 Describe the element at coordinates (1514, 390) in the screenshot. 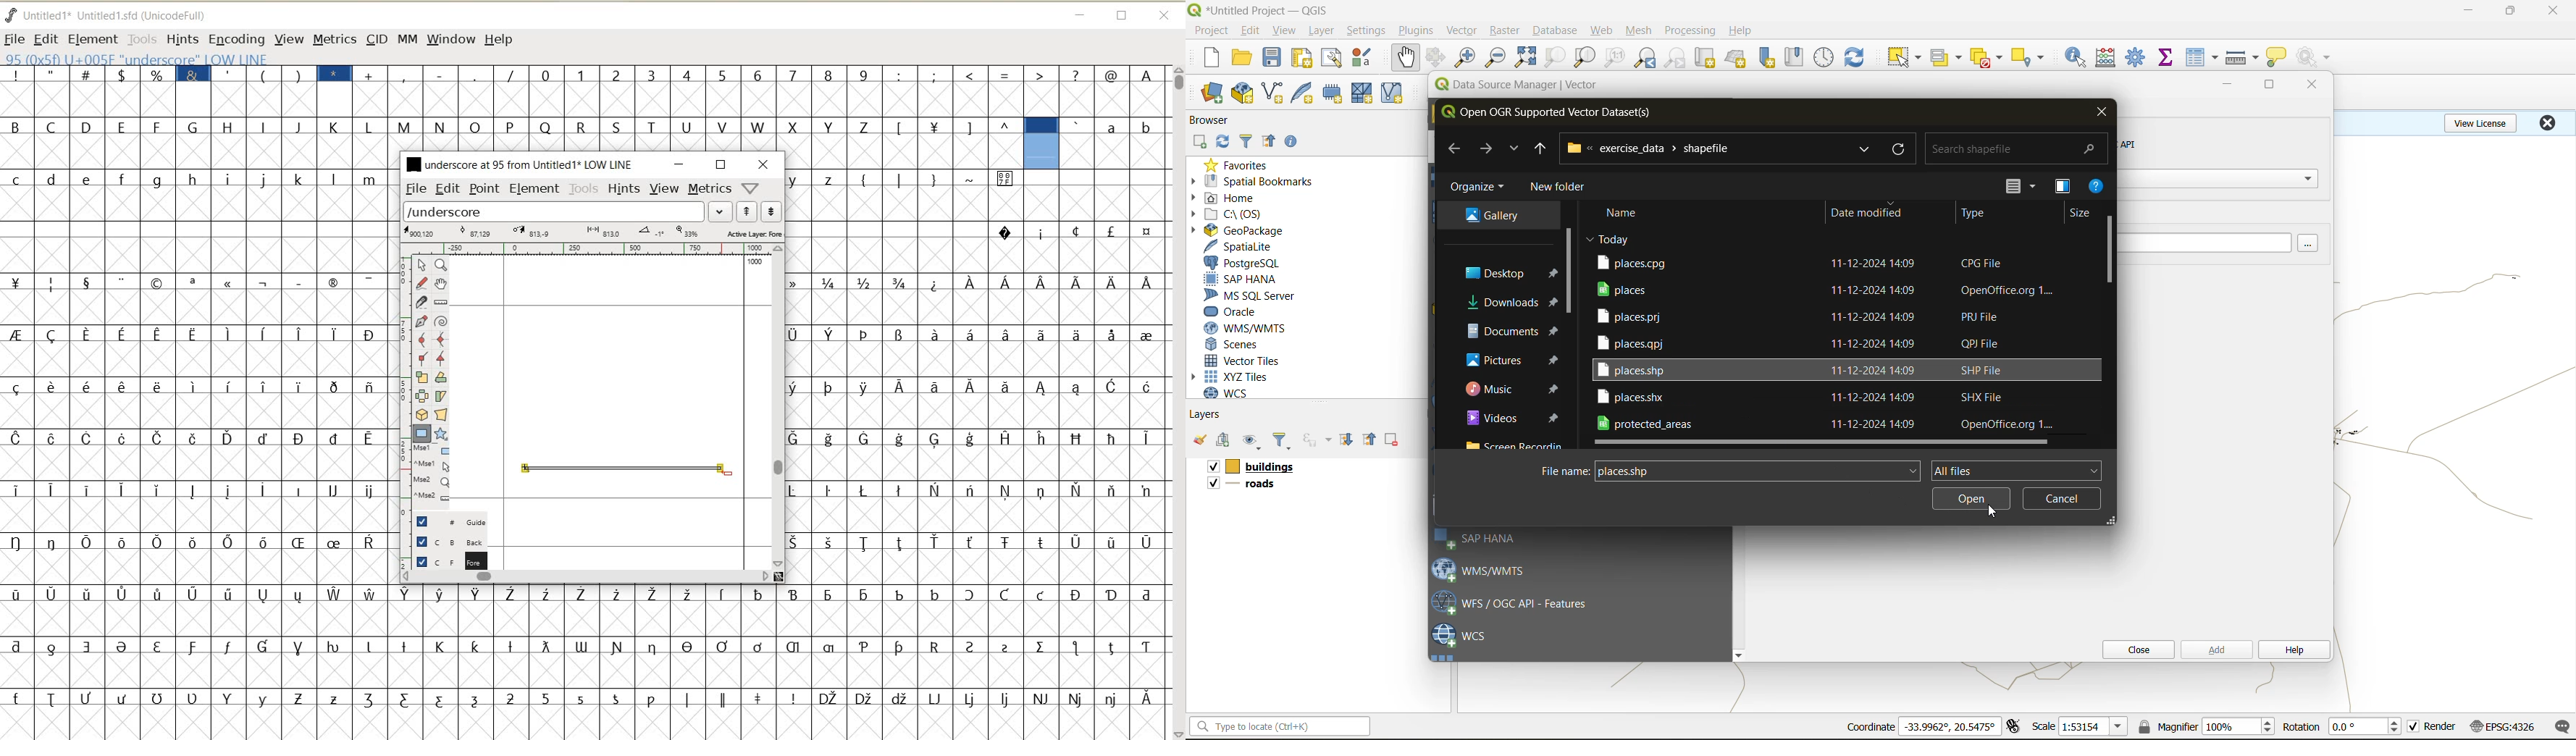

I see `folder explorer` at that location.